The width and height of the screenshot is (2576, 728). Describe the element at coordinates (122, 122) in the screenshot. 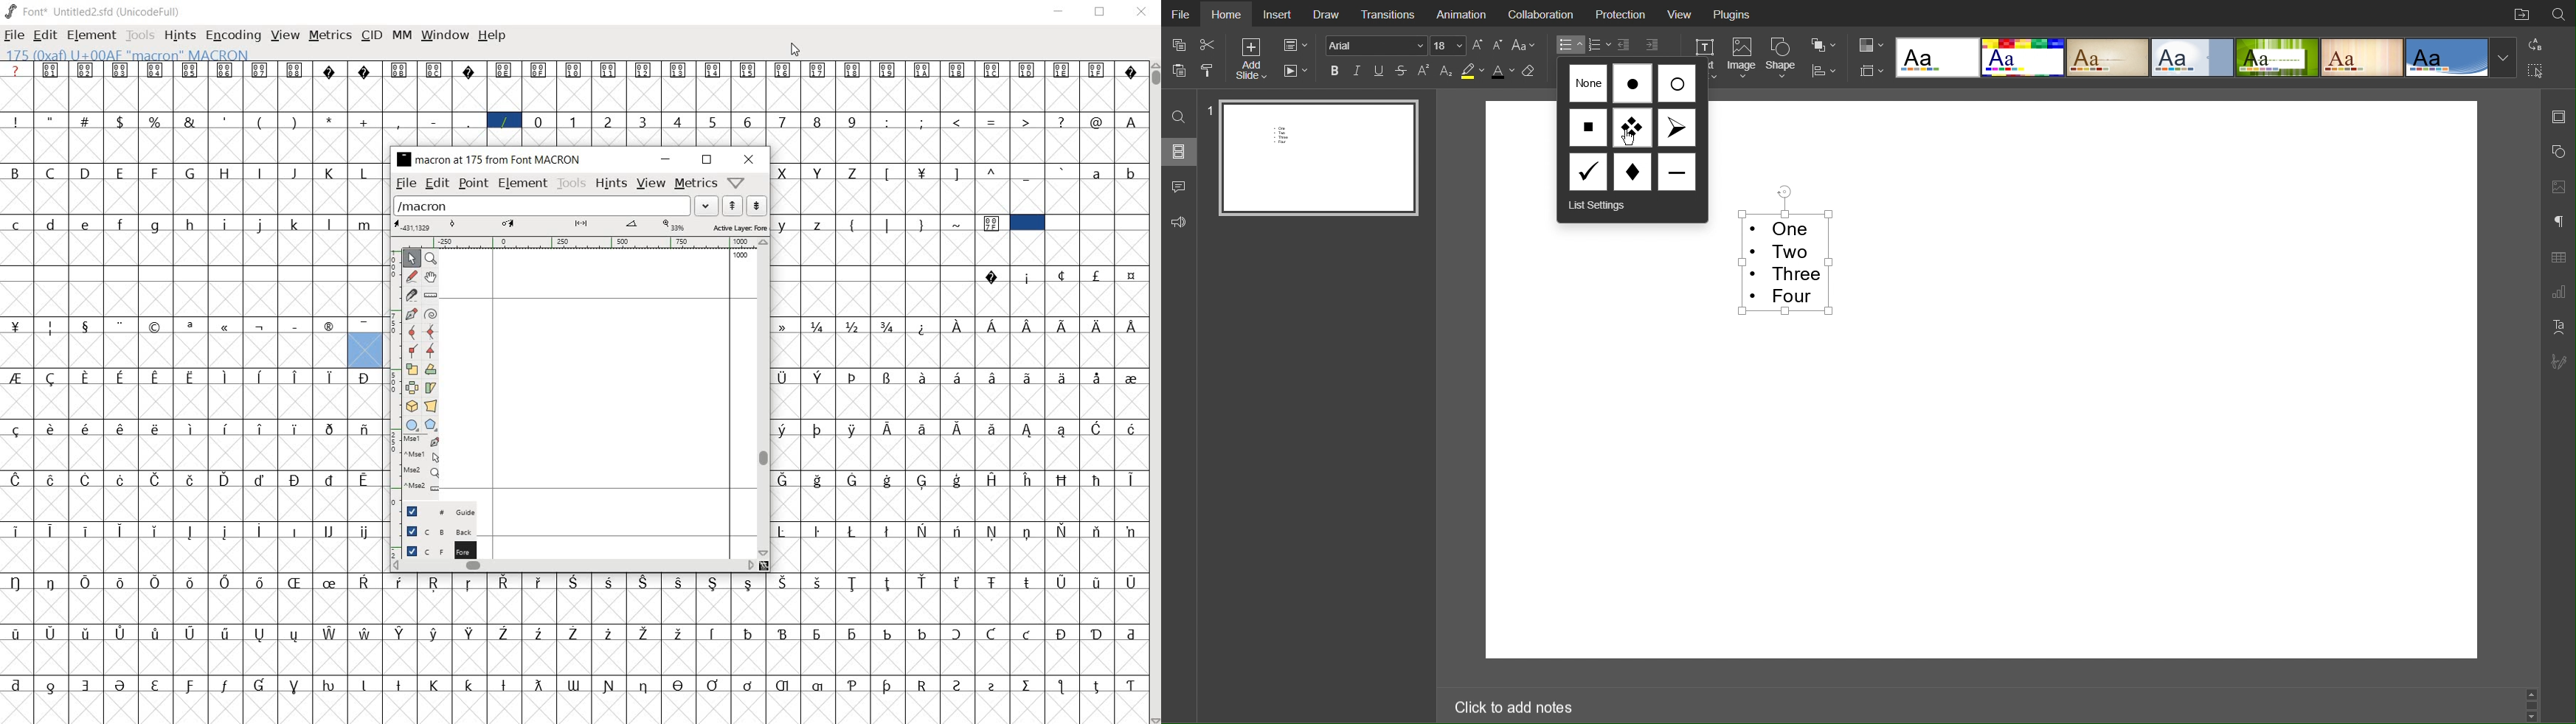

I see `$` at that location.